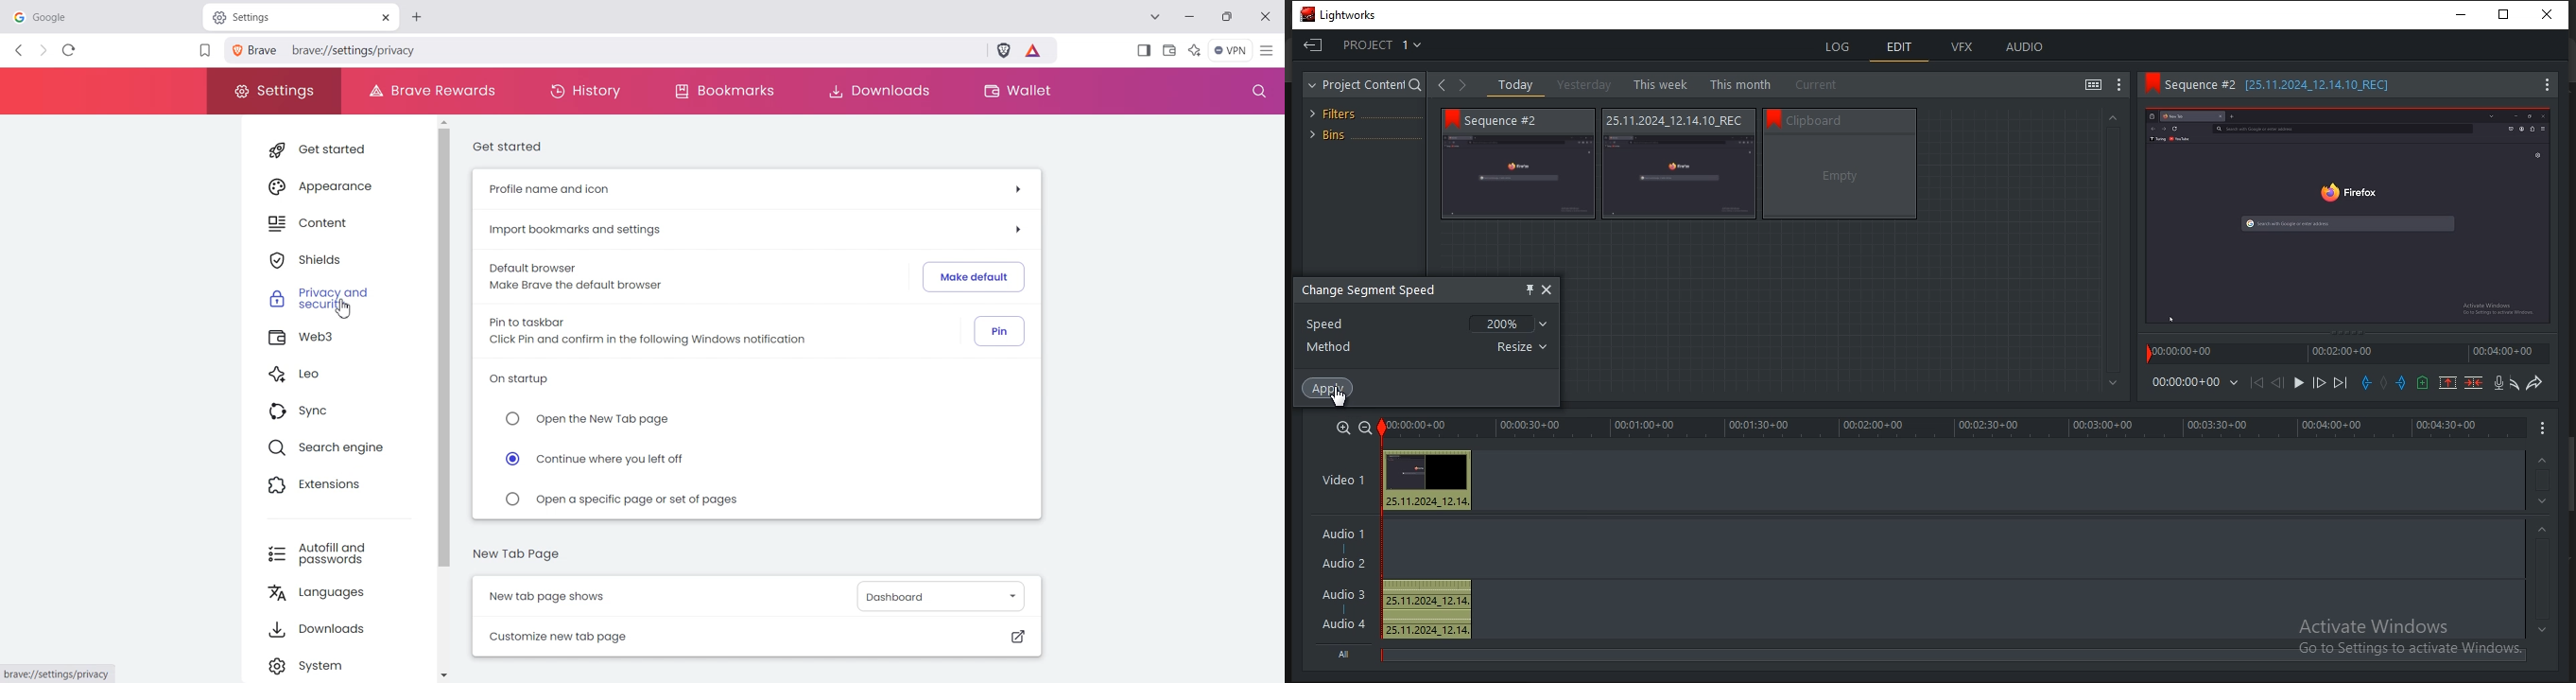 The image size is (2576, 700). What do you see at coordinates (1773, 117) in the screenshot?
I see `bookmark` at bounding box center [1773, 117].